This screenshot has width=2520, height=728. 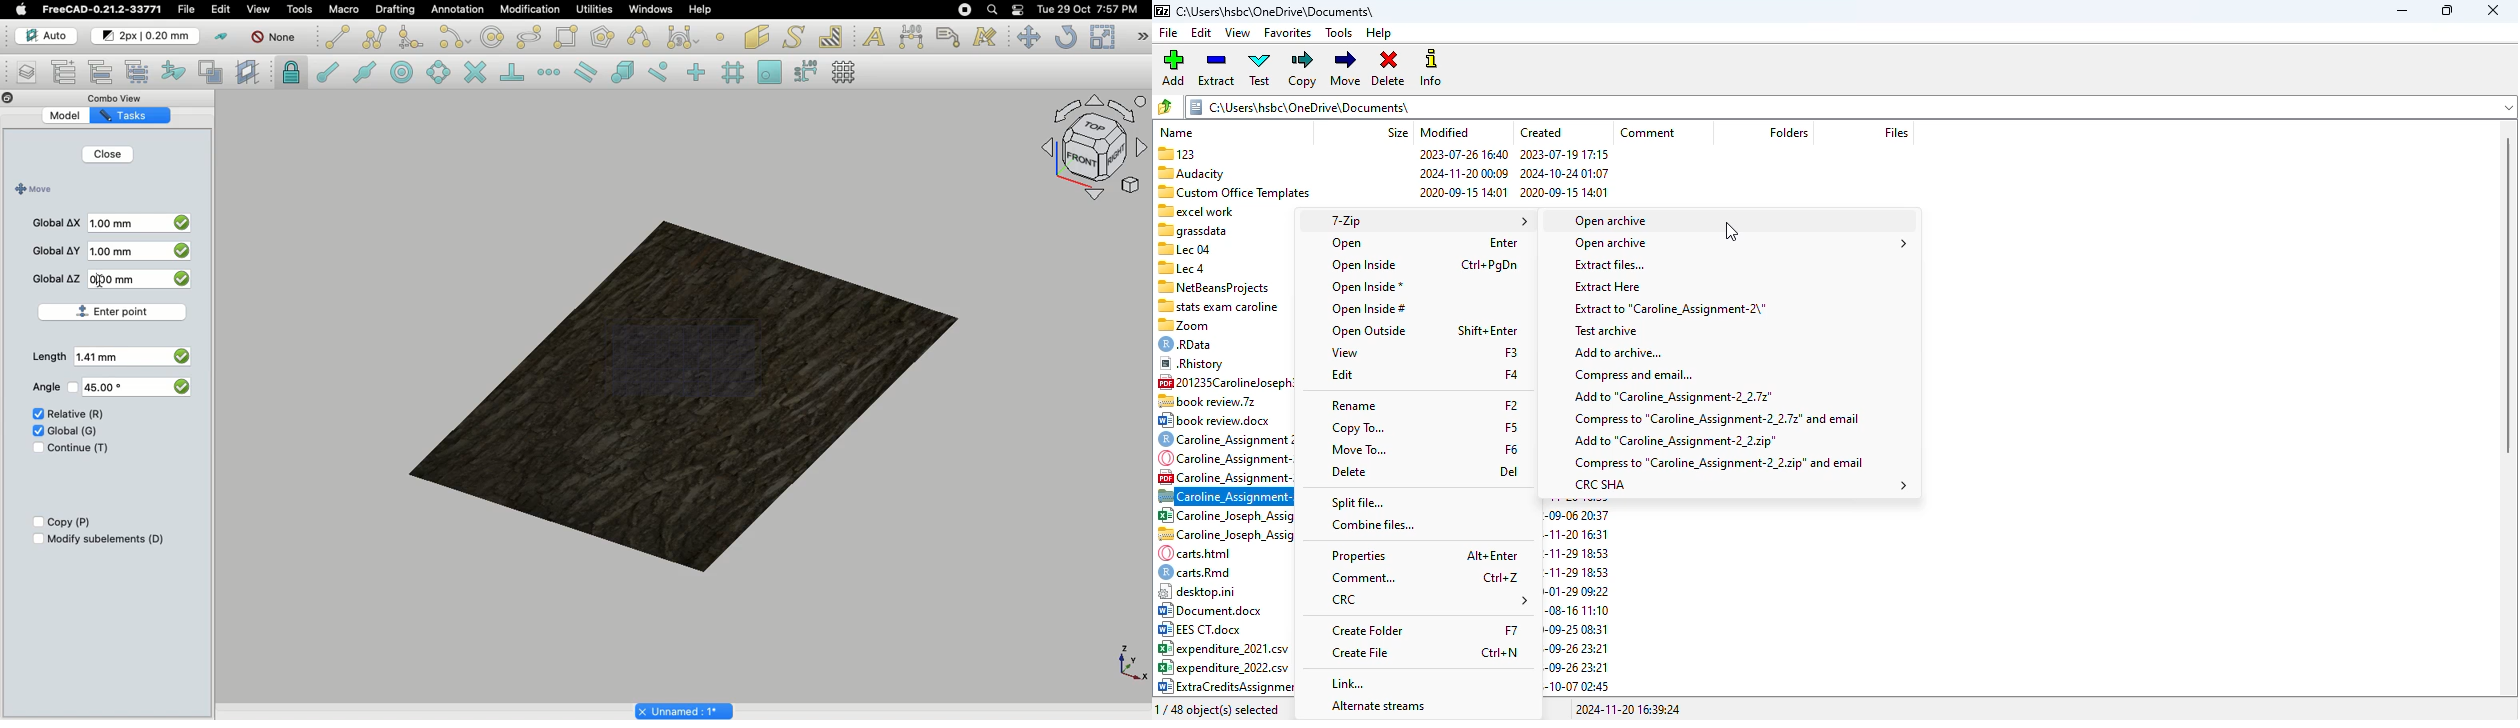 I want to click on Snap dimensions, so click(x=806, y=72).